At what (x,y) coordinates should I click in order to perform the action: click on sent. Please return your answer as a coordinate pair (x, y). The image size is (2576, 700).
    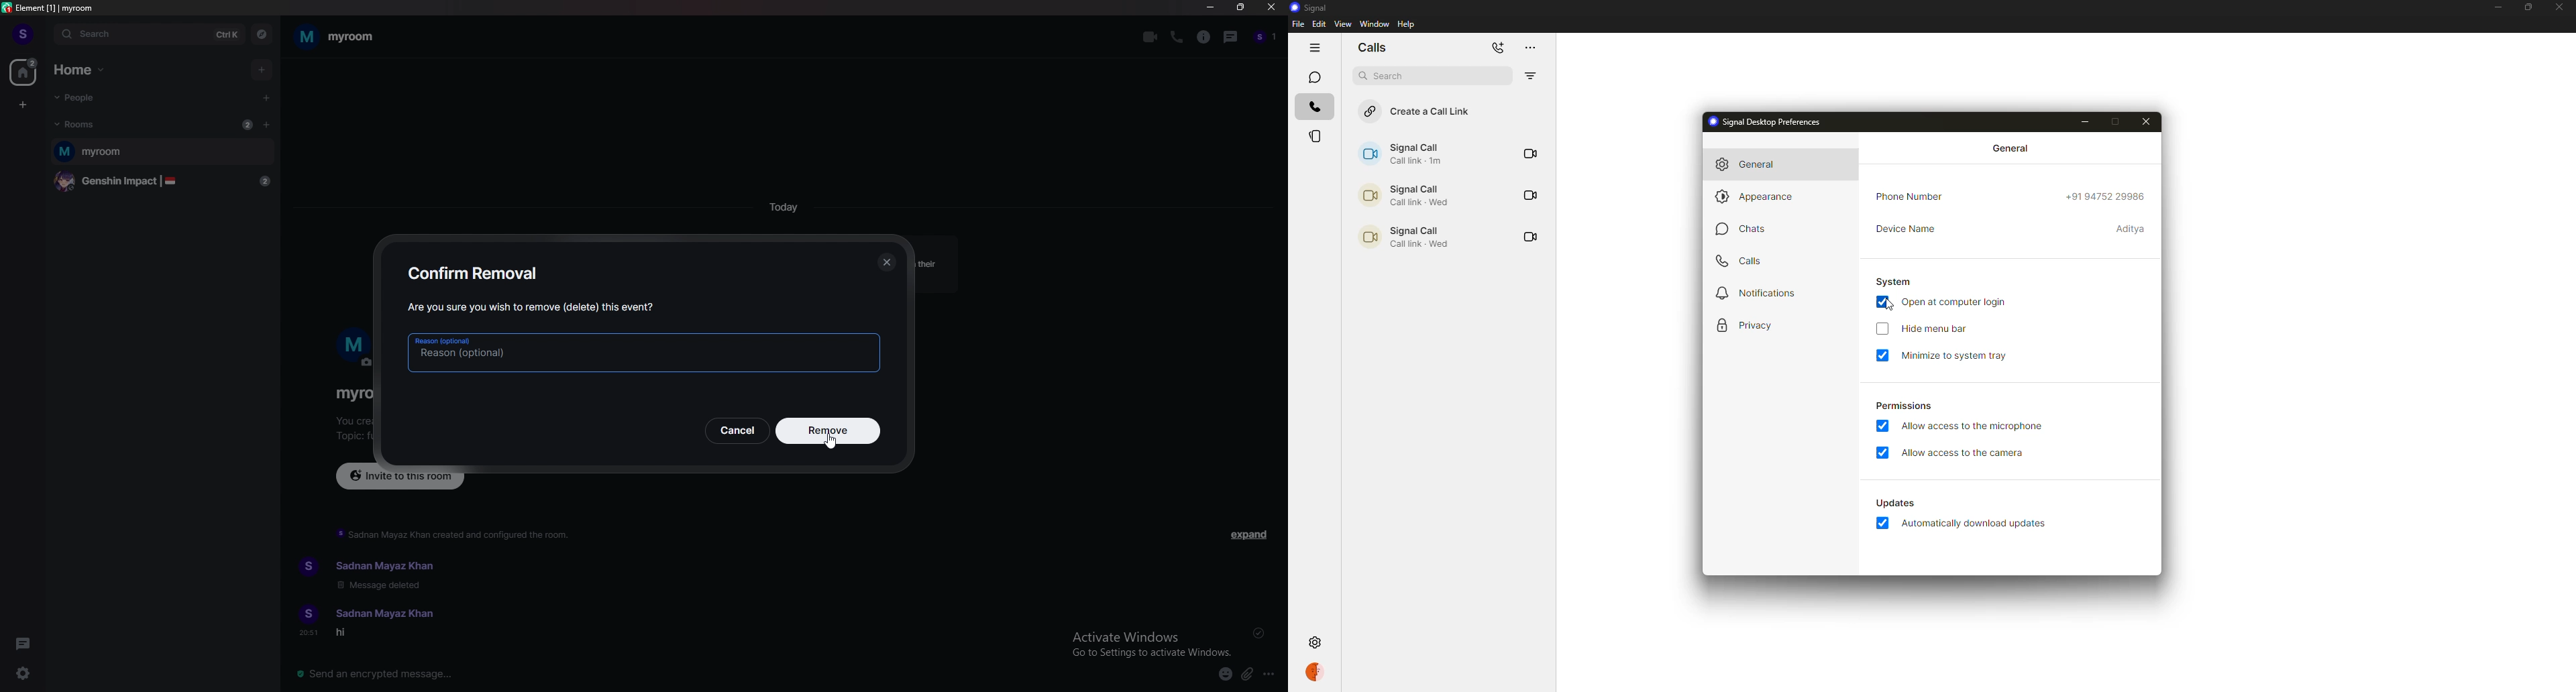
    Looking at the image, I should click on (1258, 632).